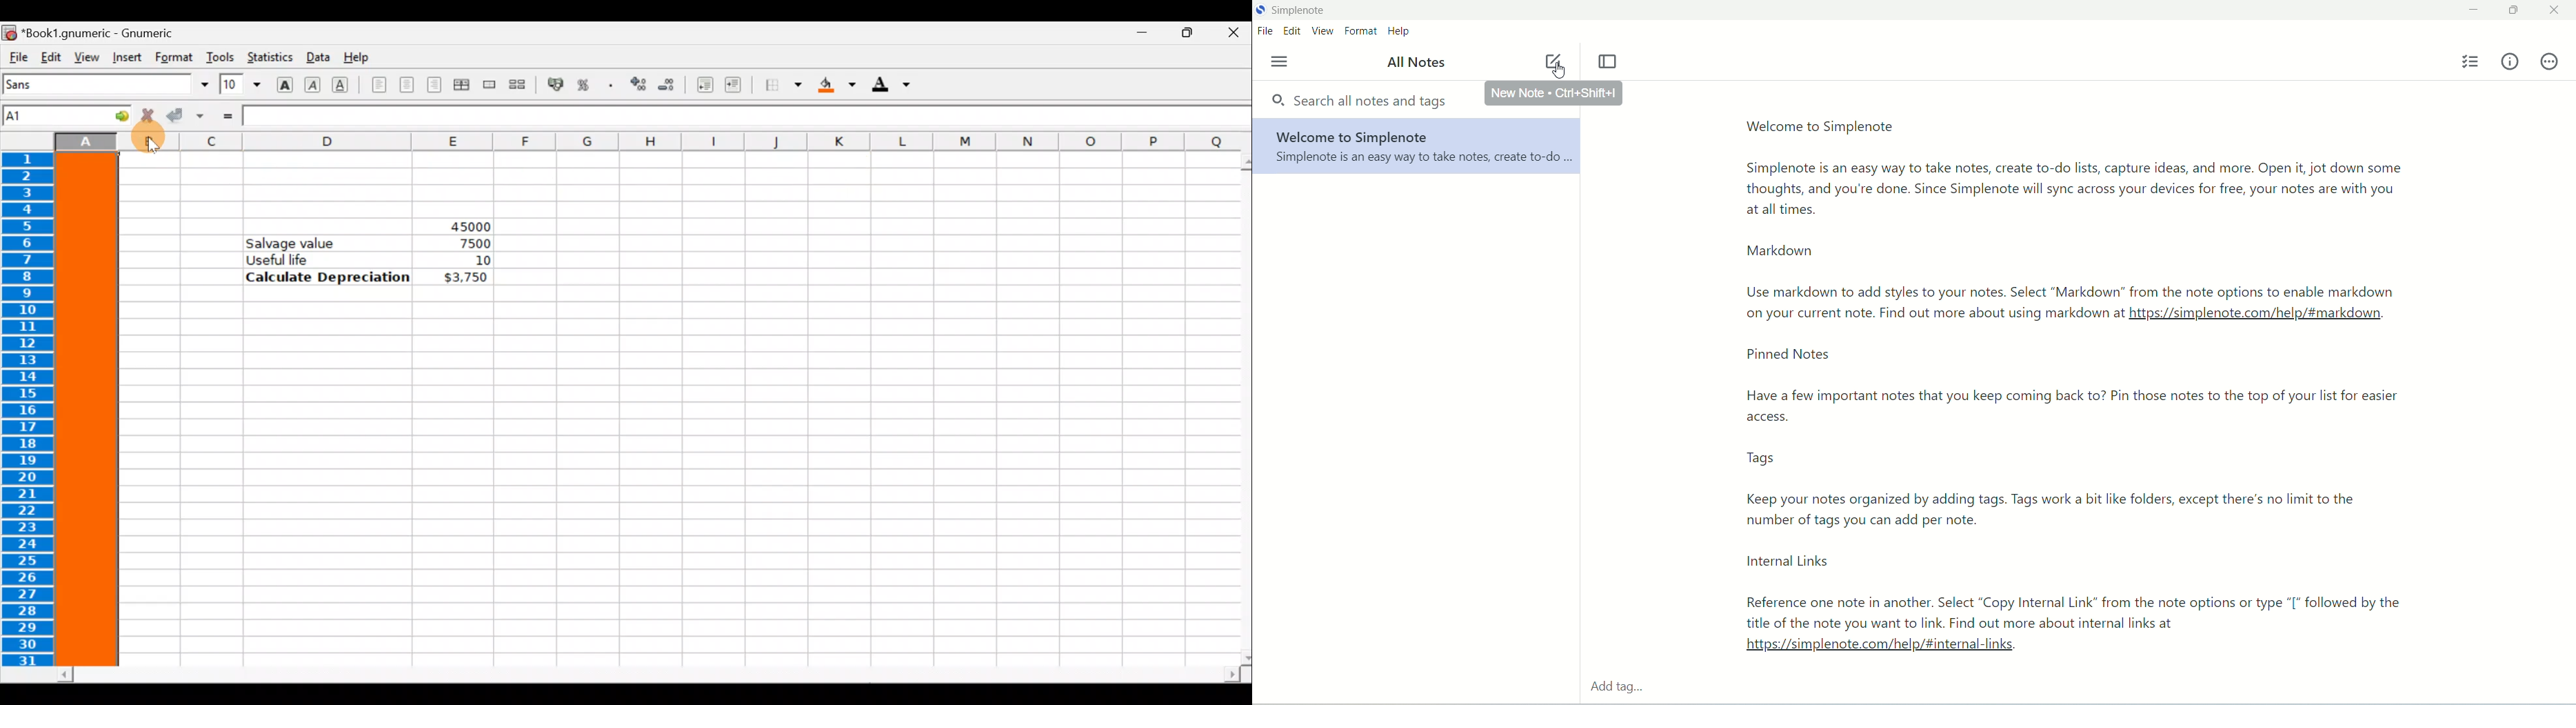 This screenshot has width=2576, height=728. Describe the element at coordinates (1623, 682) in the screenshot. I see `add tag` at that location.